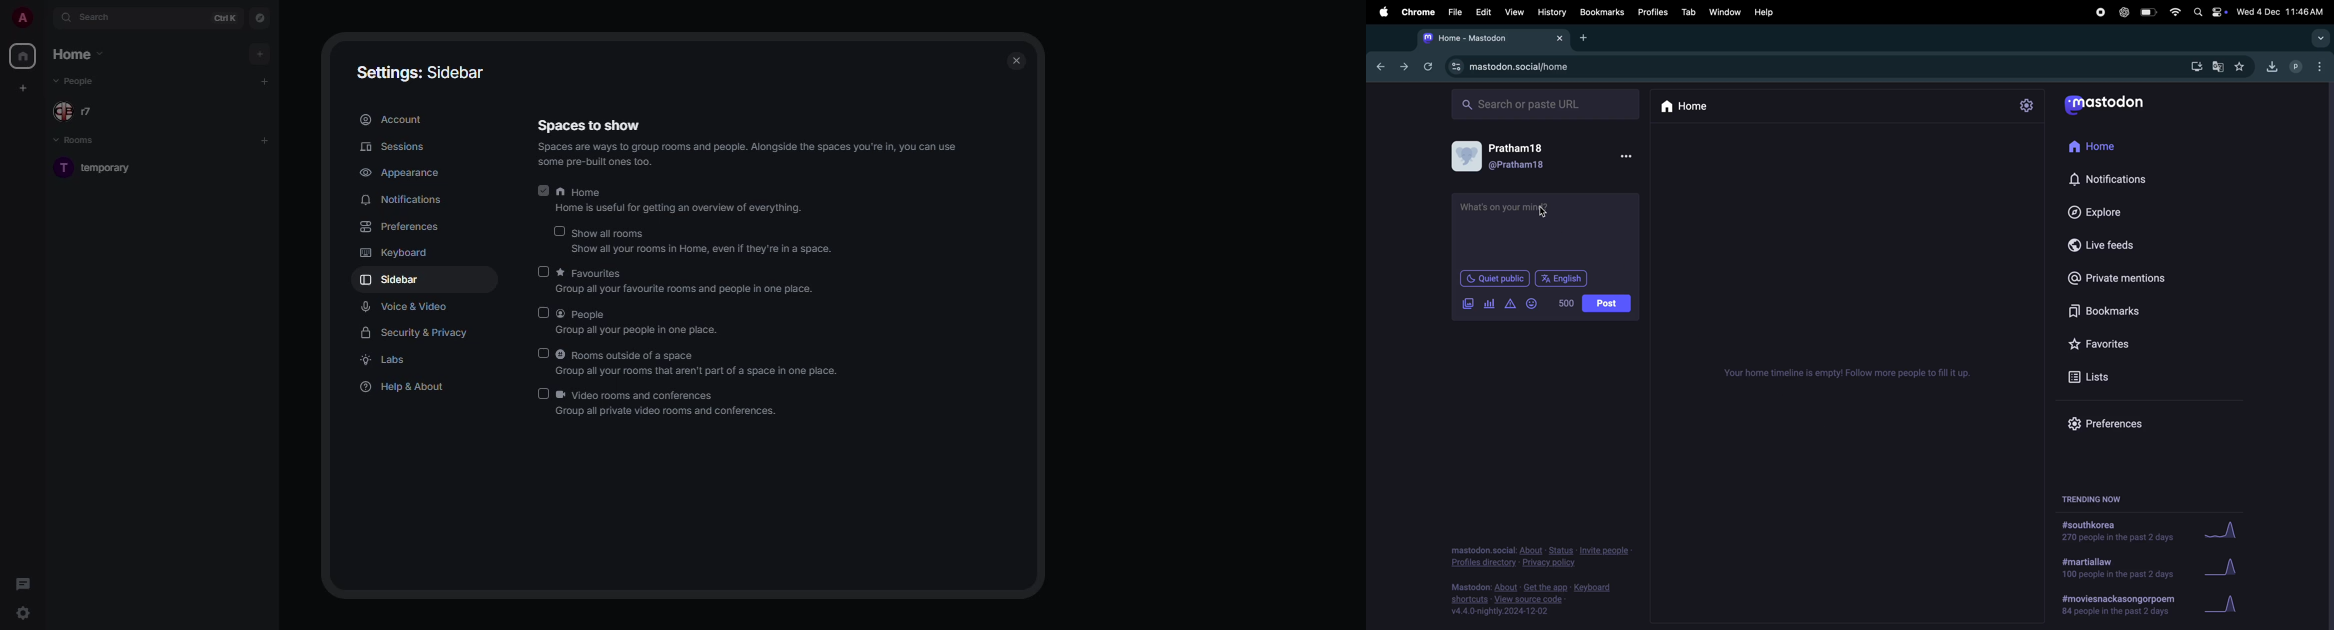 Image resolution: width=2352 pixels, height=644 pixels. What do you see at coordinates (392, 120) in the screenshot?
I see `account` at bounding box center [392, 120].